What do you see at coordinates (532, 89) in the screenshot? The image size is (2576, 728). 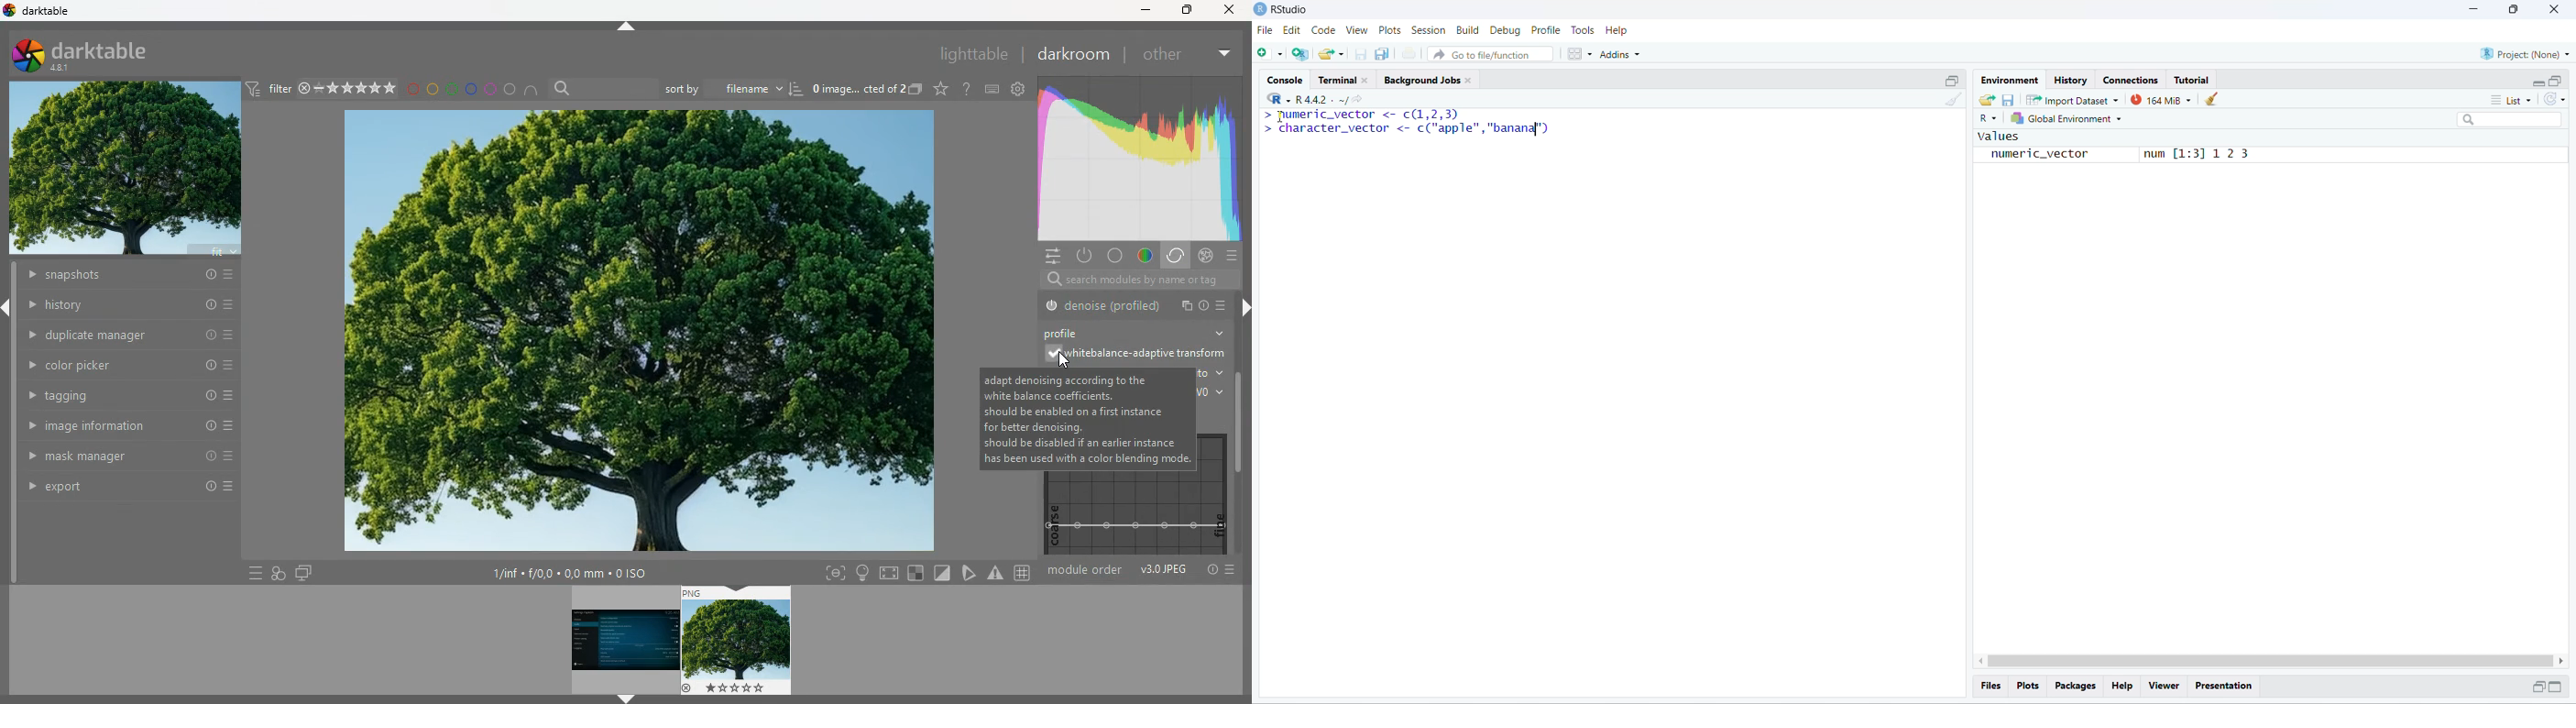 I see `semi circle` at bounding box center [532, 89].